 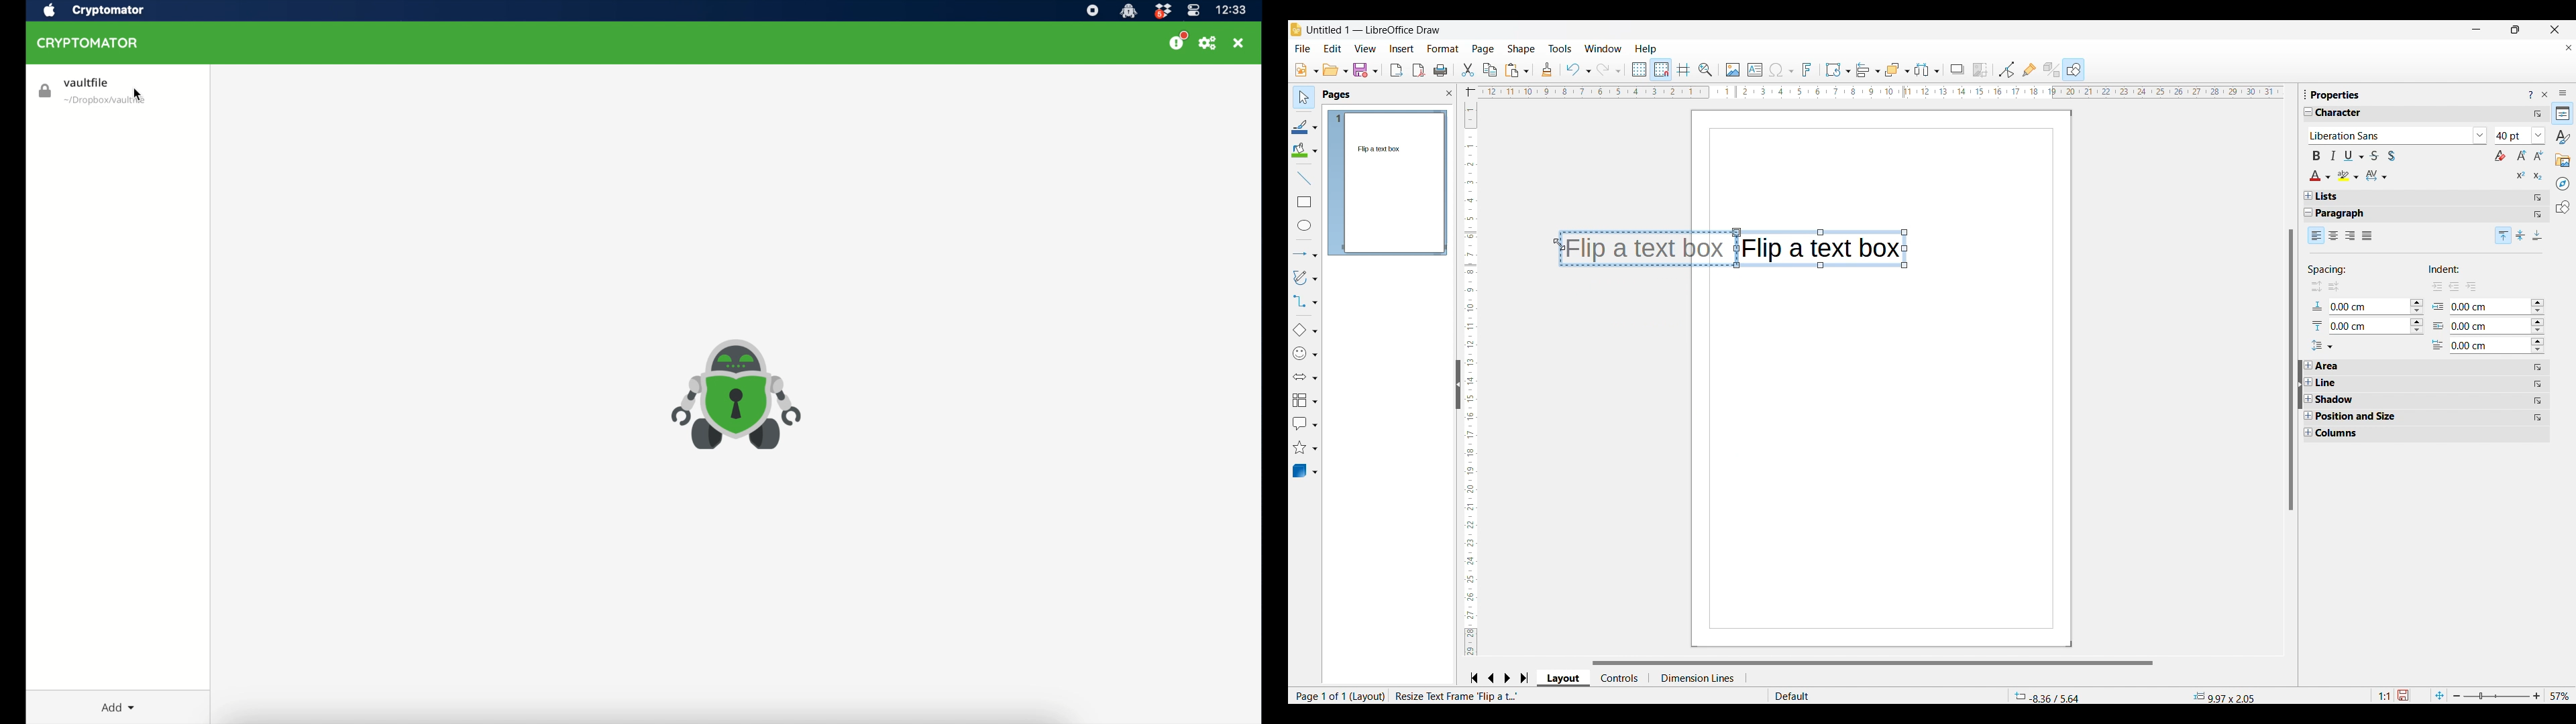 I want to click on Cursor, so click(x=1558, y=245).